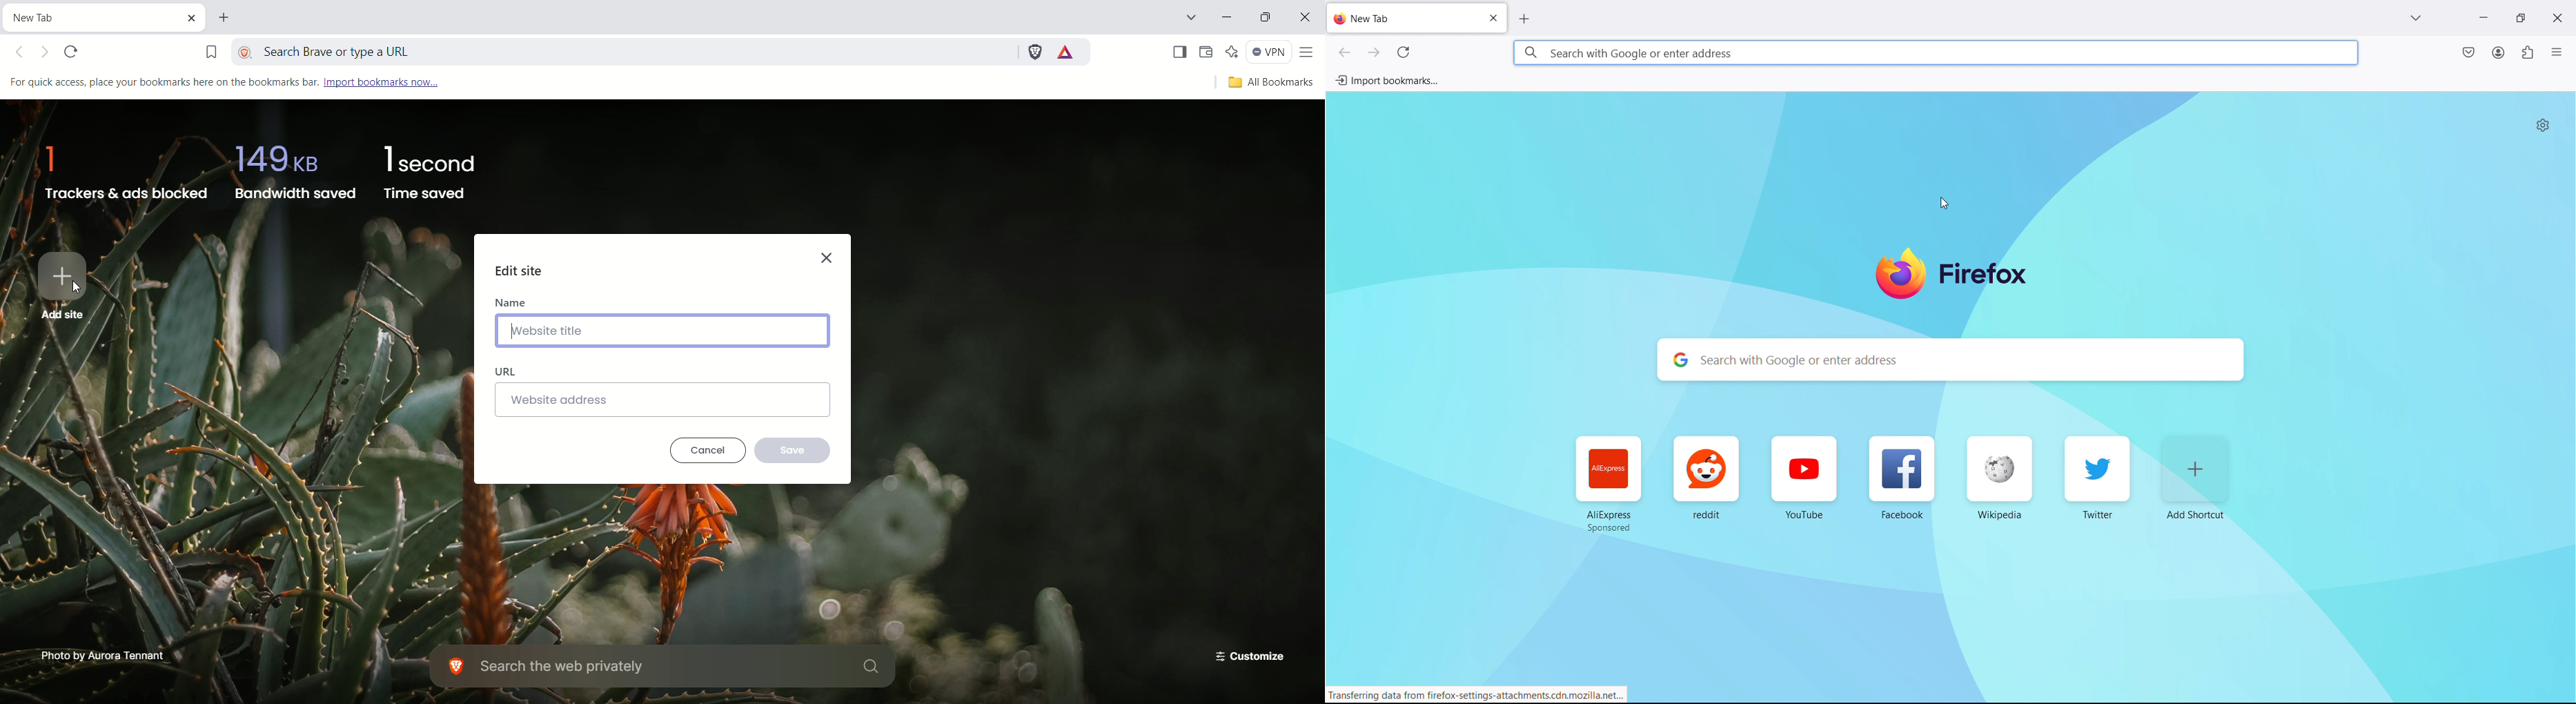 This screenshot has width=2576, height=728. Describe the element at coordinates (1610, 486) in the screenshot. I see `AliExpress
Sponsored` at that location.